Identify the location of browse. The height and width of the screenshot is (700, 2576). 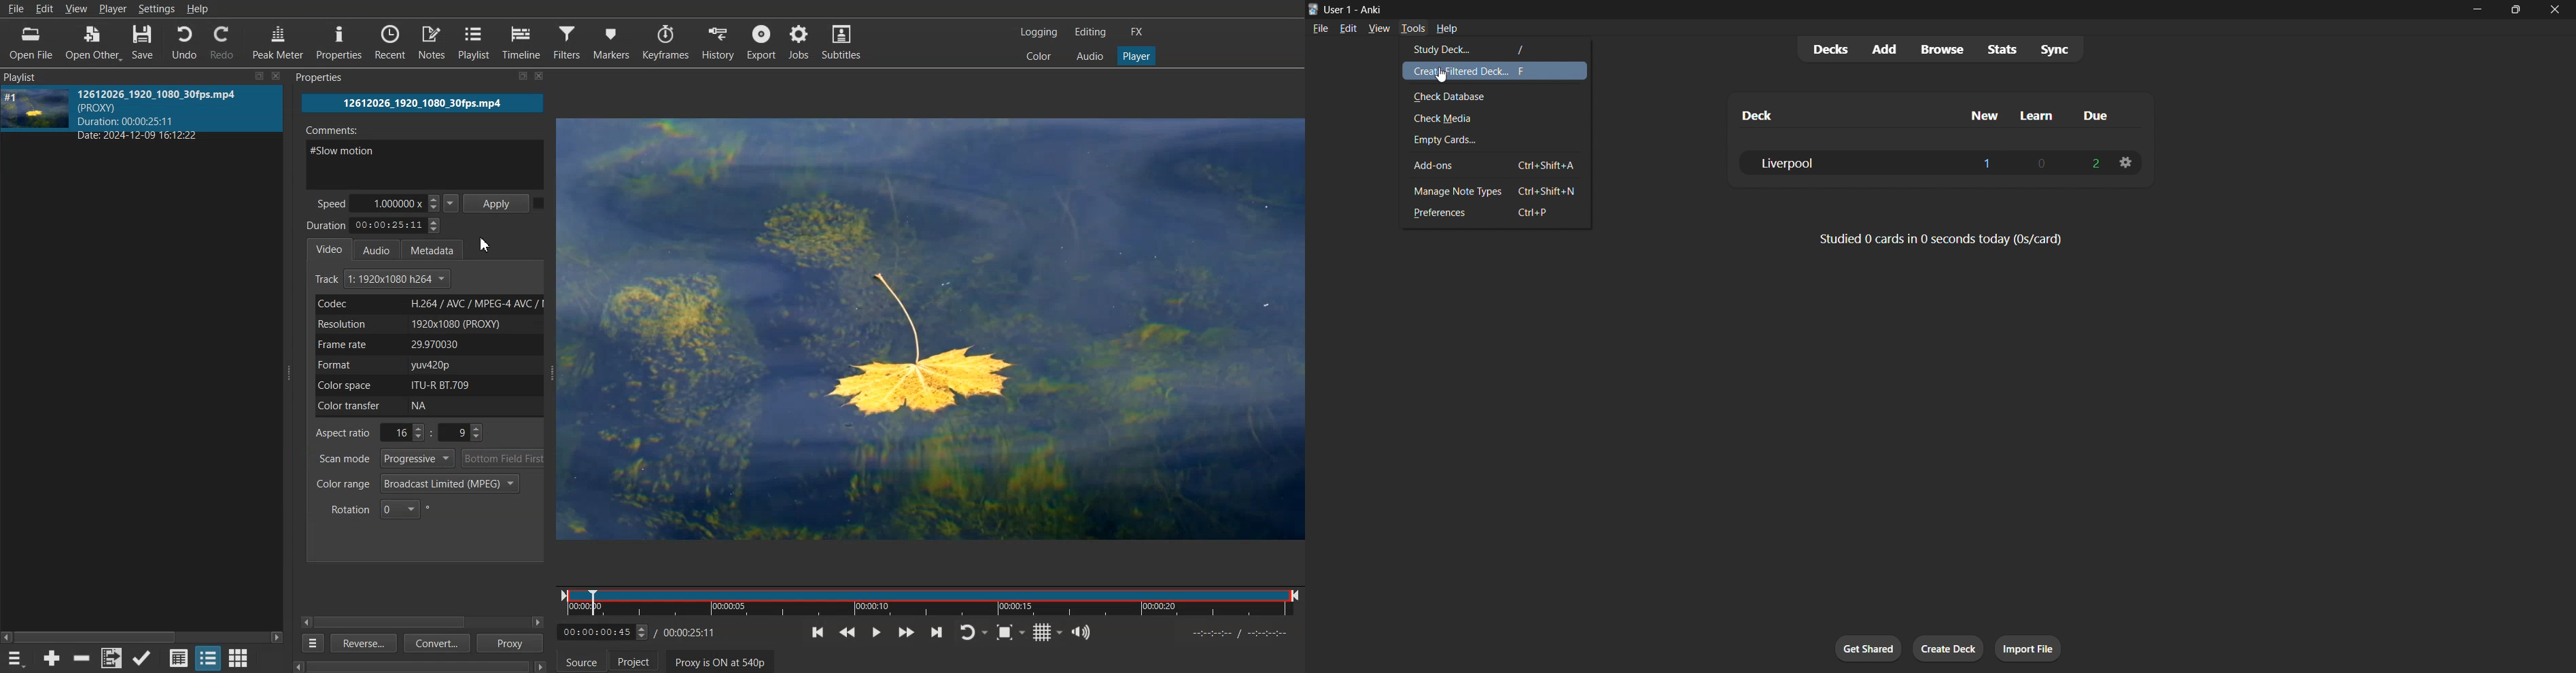
(1940, 49).